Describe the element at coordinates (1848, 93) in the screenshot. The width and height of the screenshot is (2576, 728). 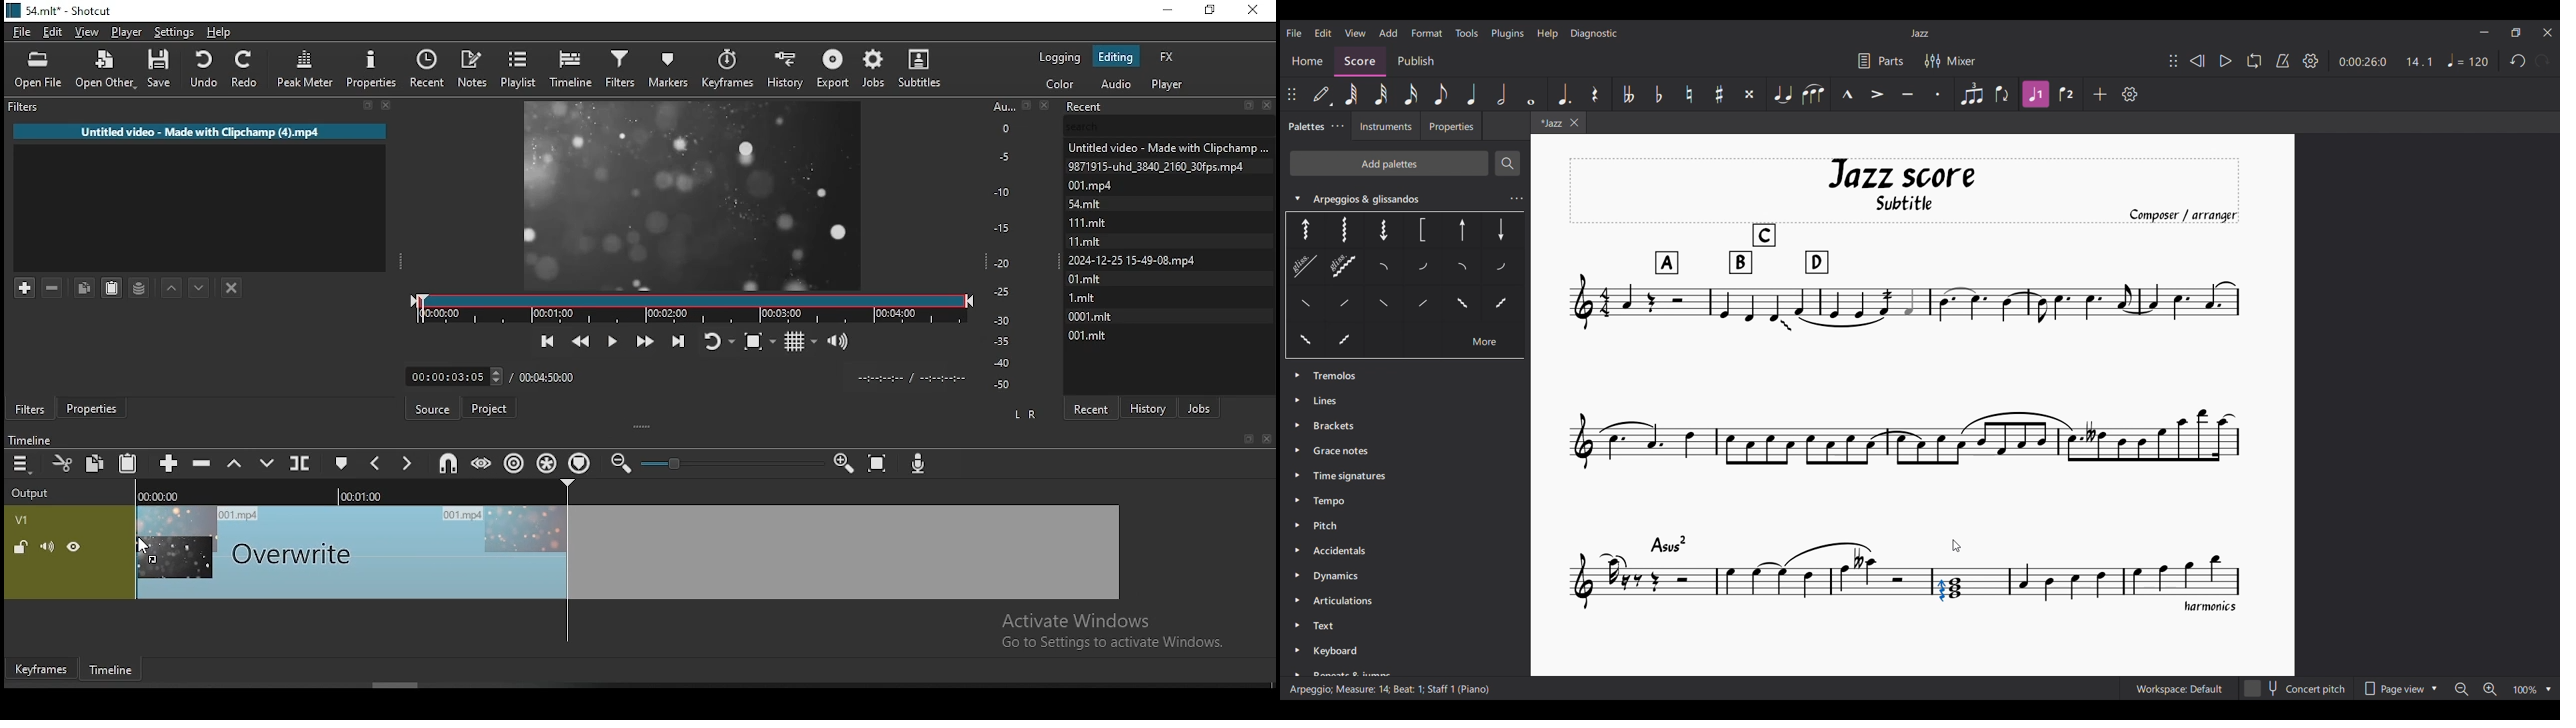
I see `Marcato` at that location.